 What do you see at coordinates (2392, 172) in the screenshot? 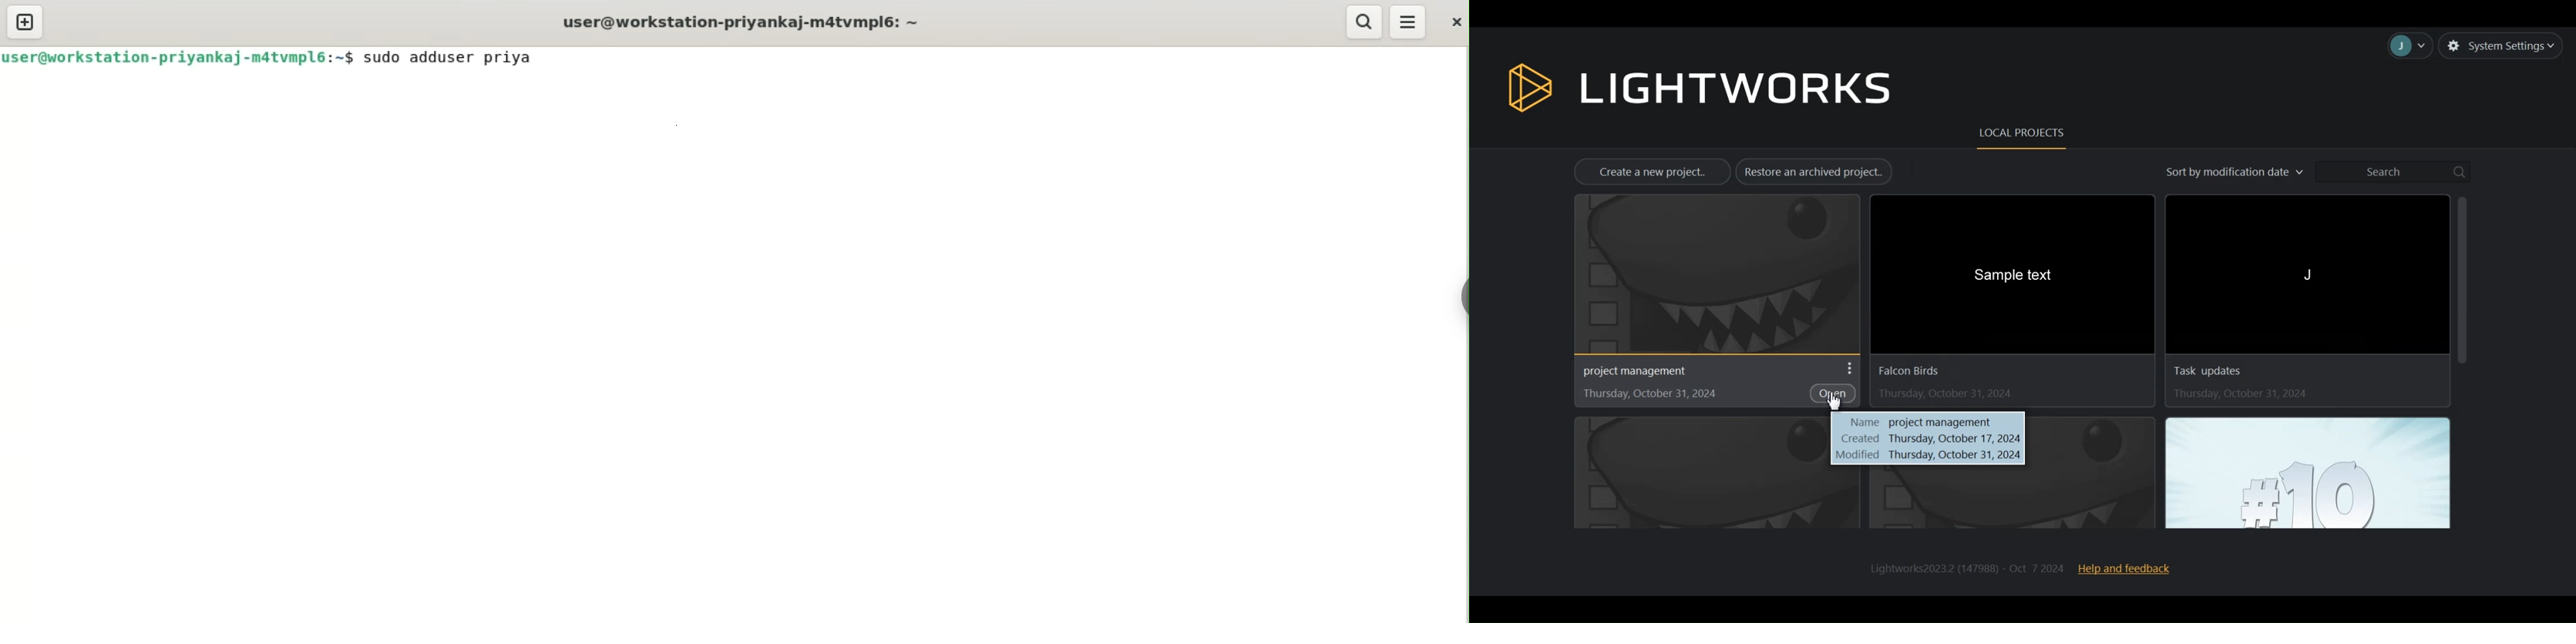
I see `Search` at bounding box center [2392, 172].